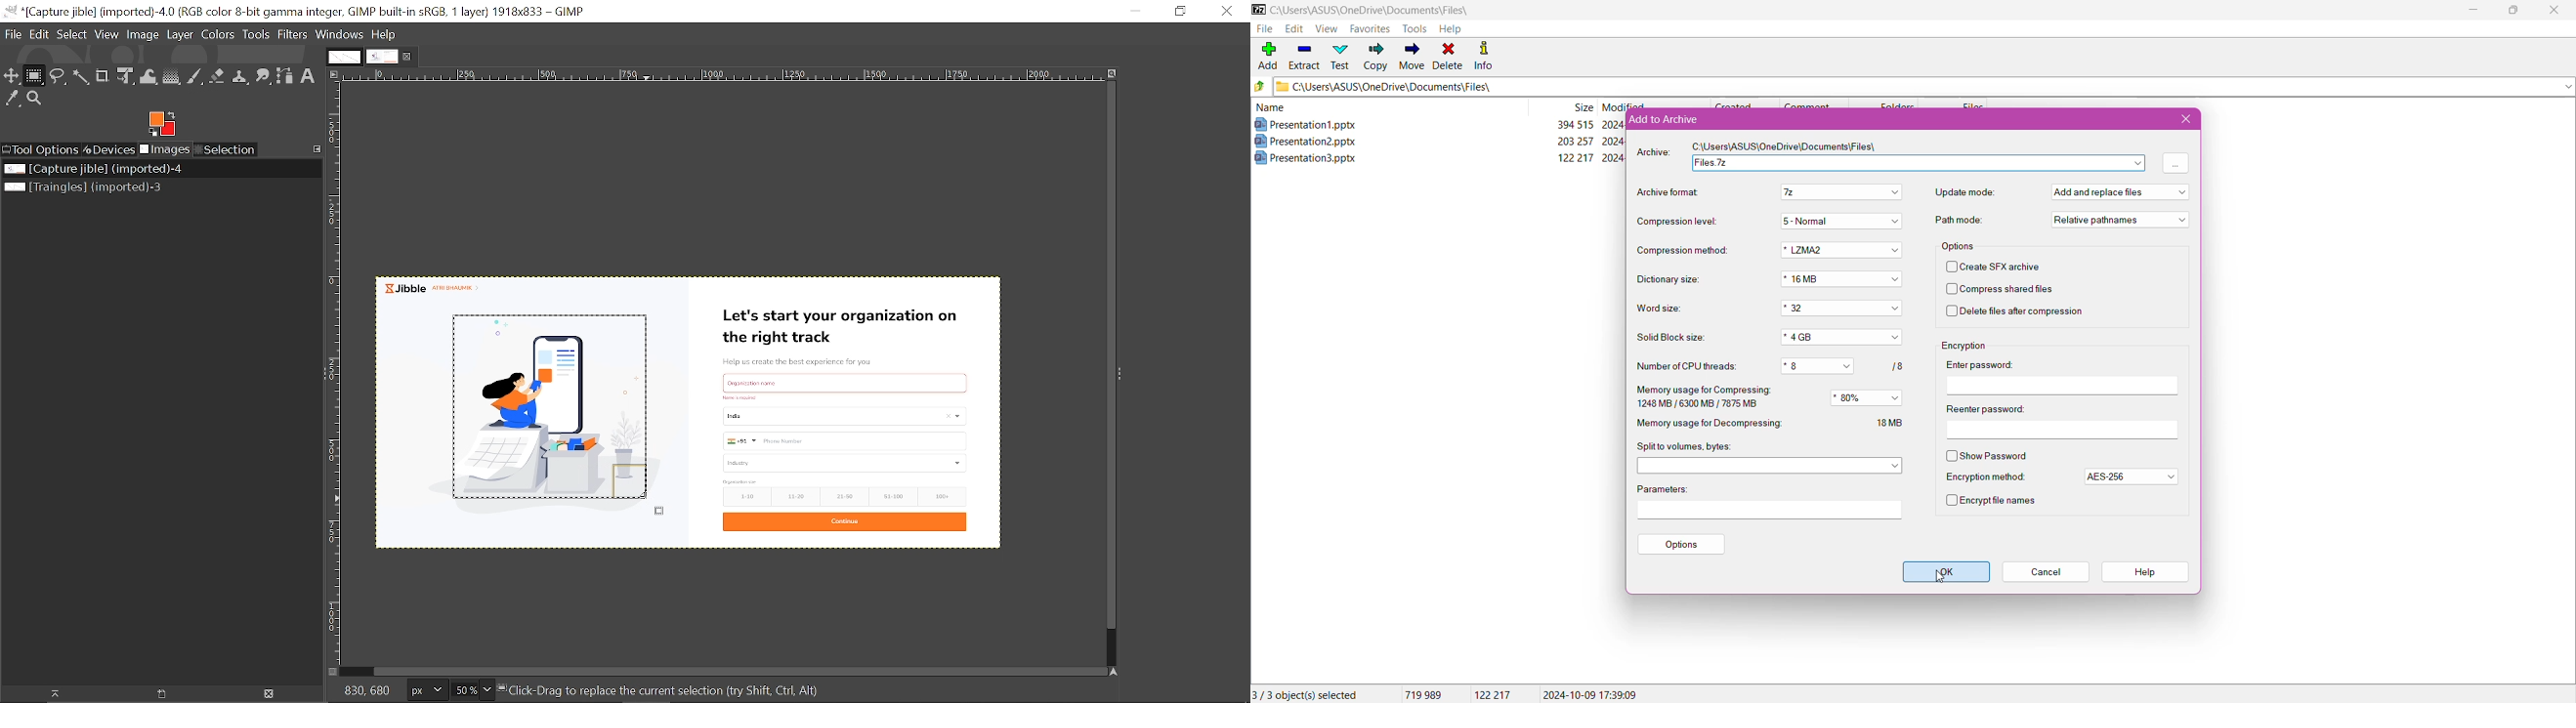 The image size is (2576, 728). Describe the element at coordinates (1105, 354) in the screenshot. I see `Vertical scrollbar ` at that location.